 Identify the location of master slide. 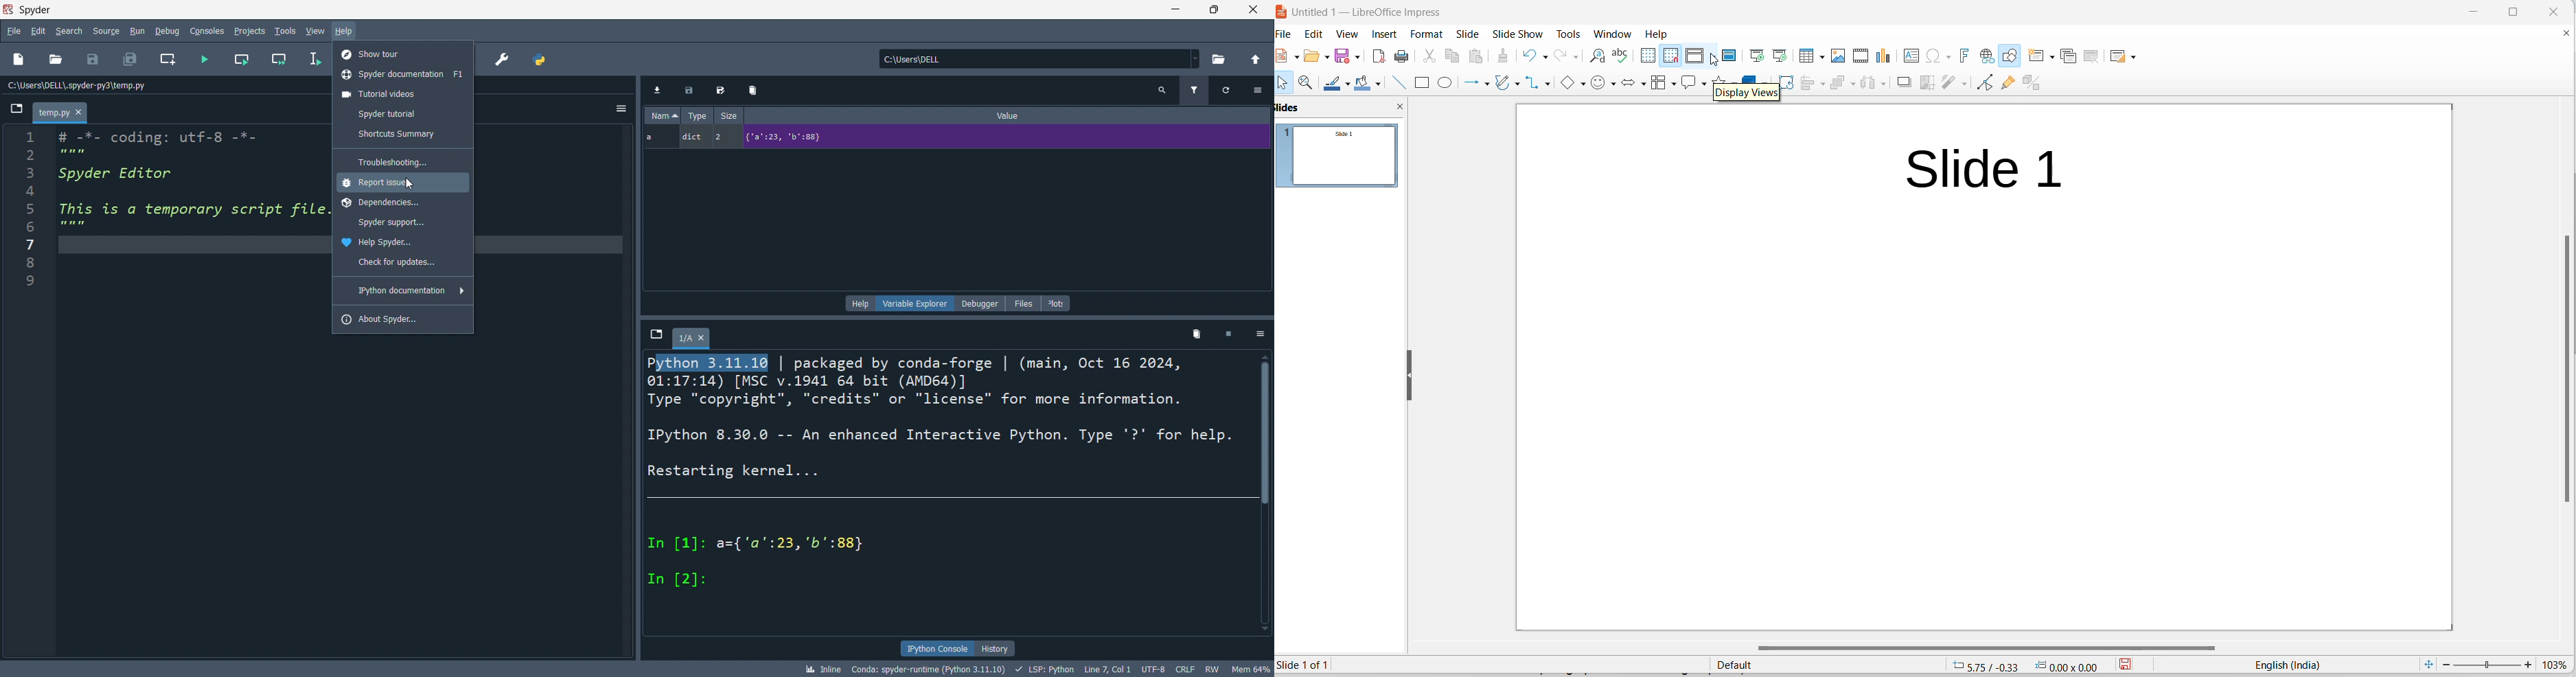
(1732, 55).